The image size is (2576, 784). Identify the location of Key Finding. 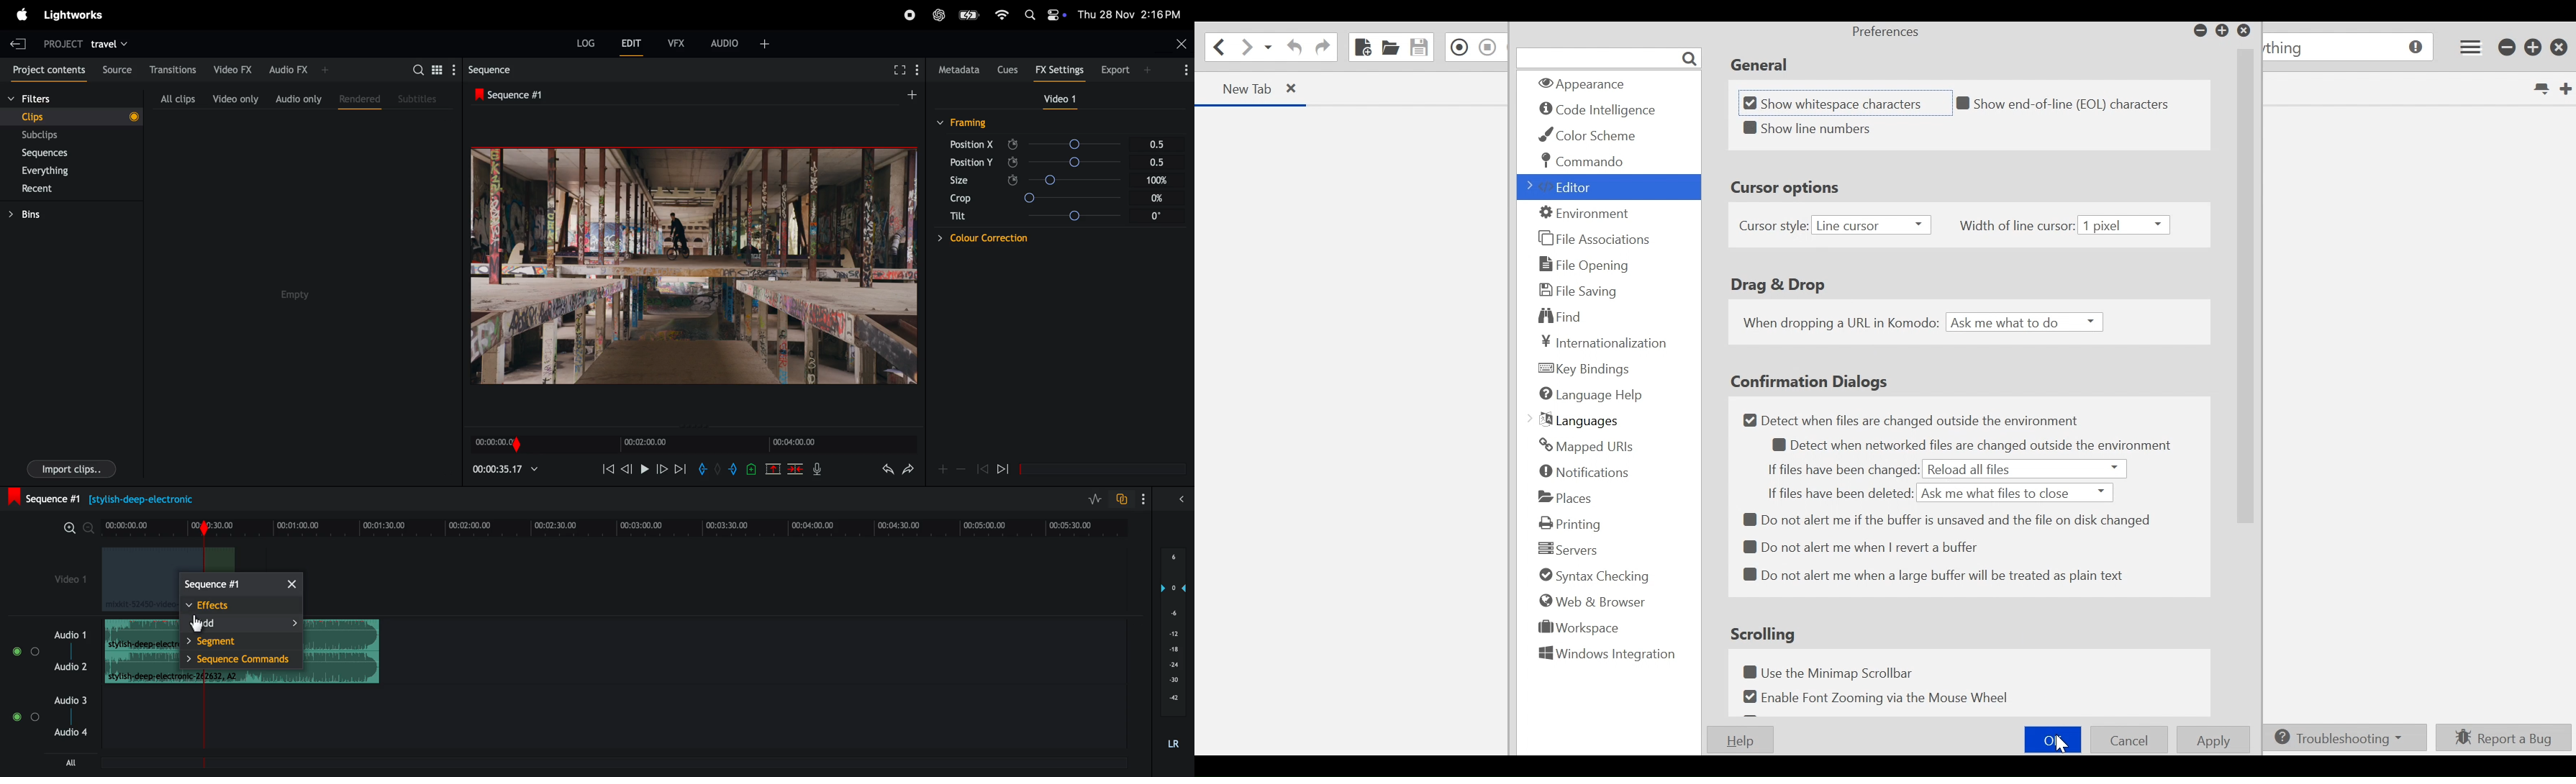
(1588, 369).